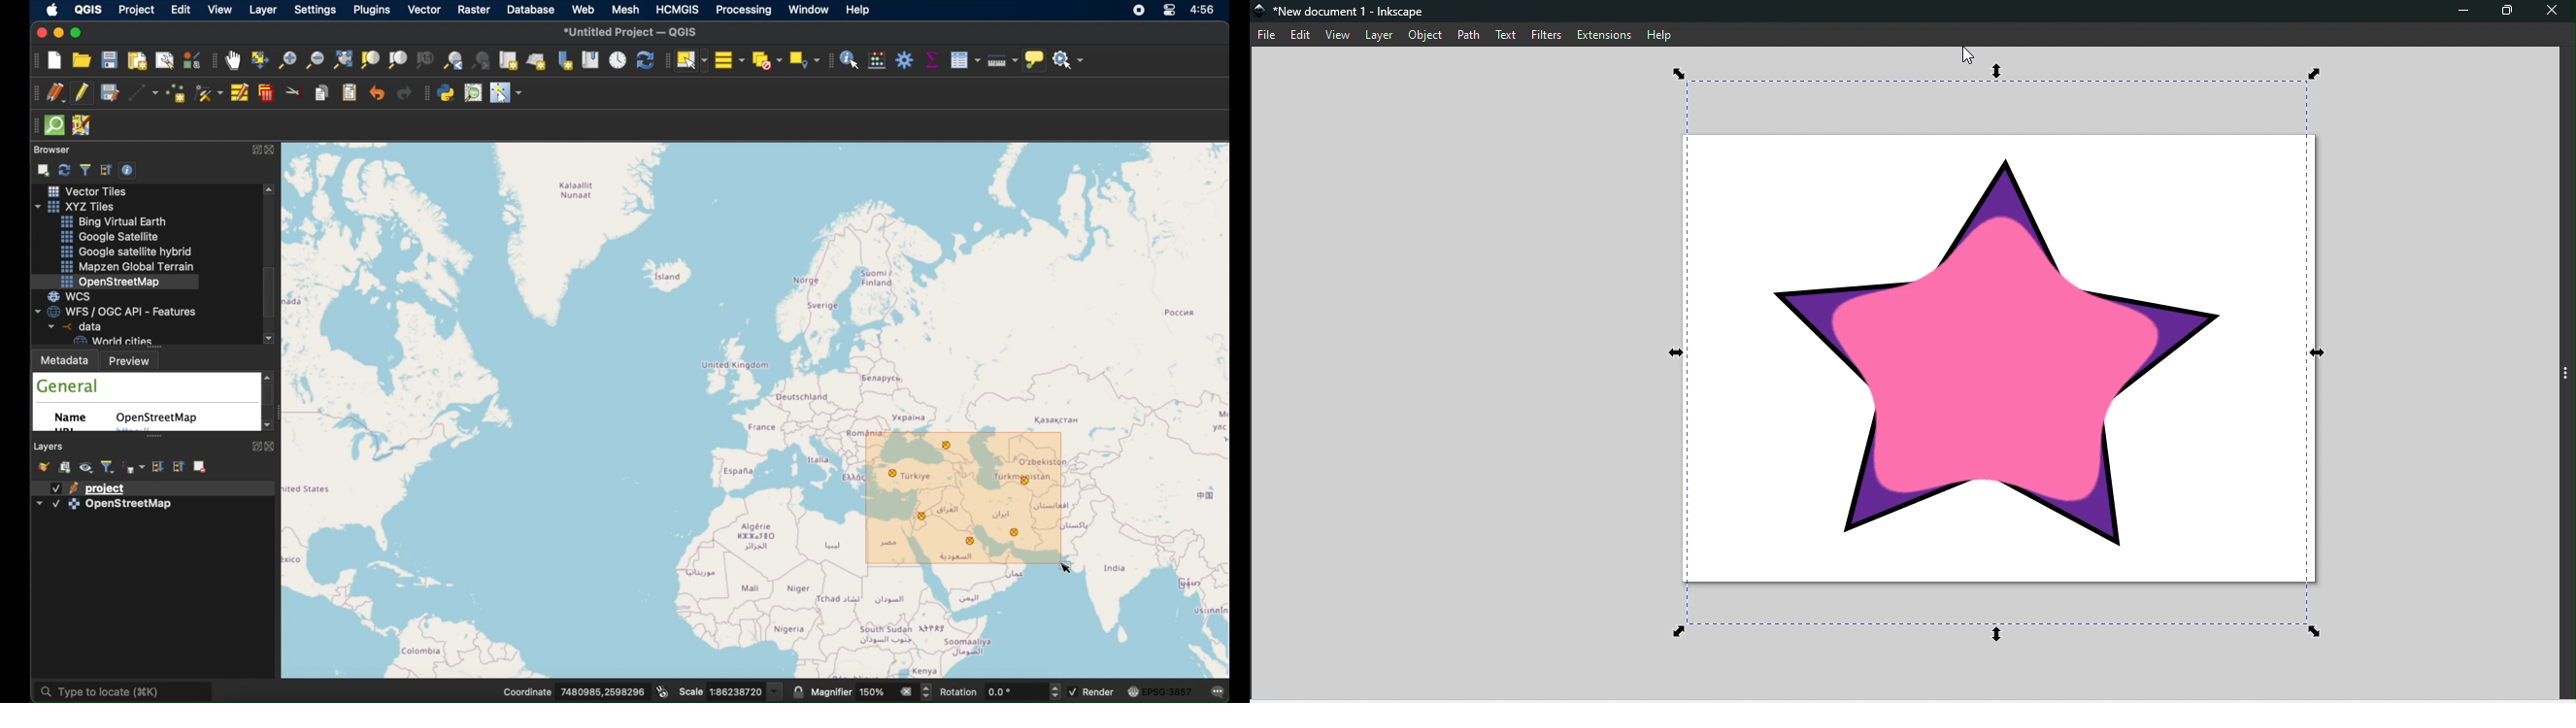 The height and width of the screenshot is (728, 2576). I want to click on logo, so click(1261, 14).